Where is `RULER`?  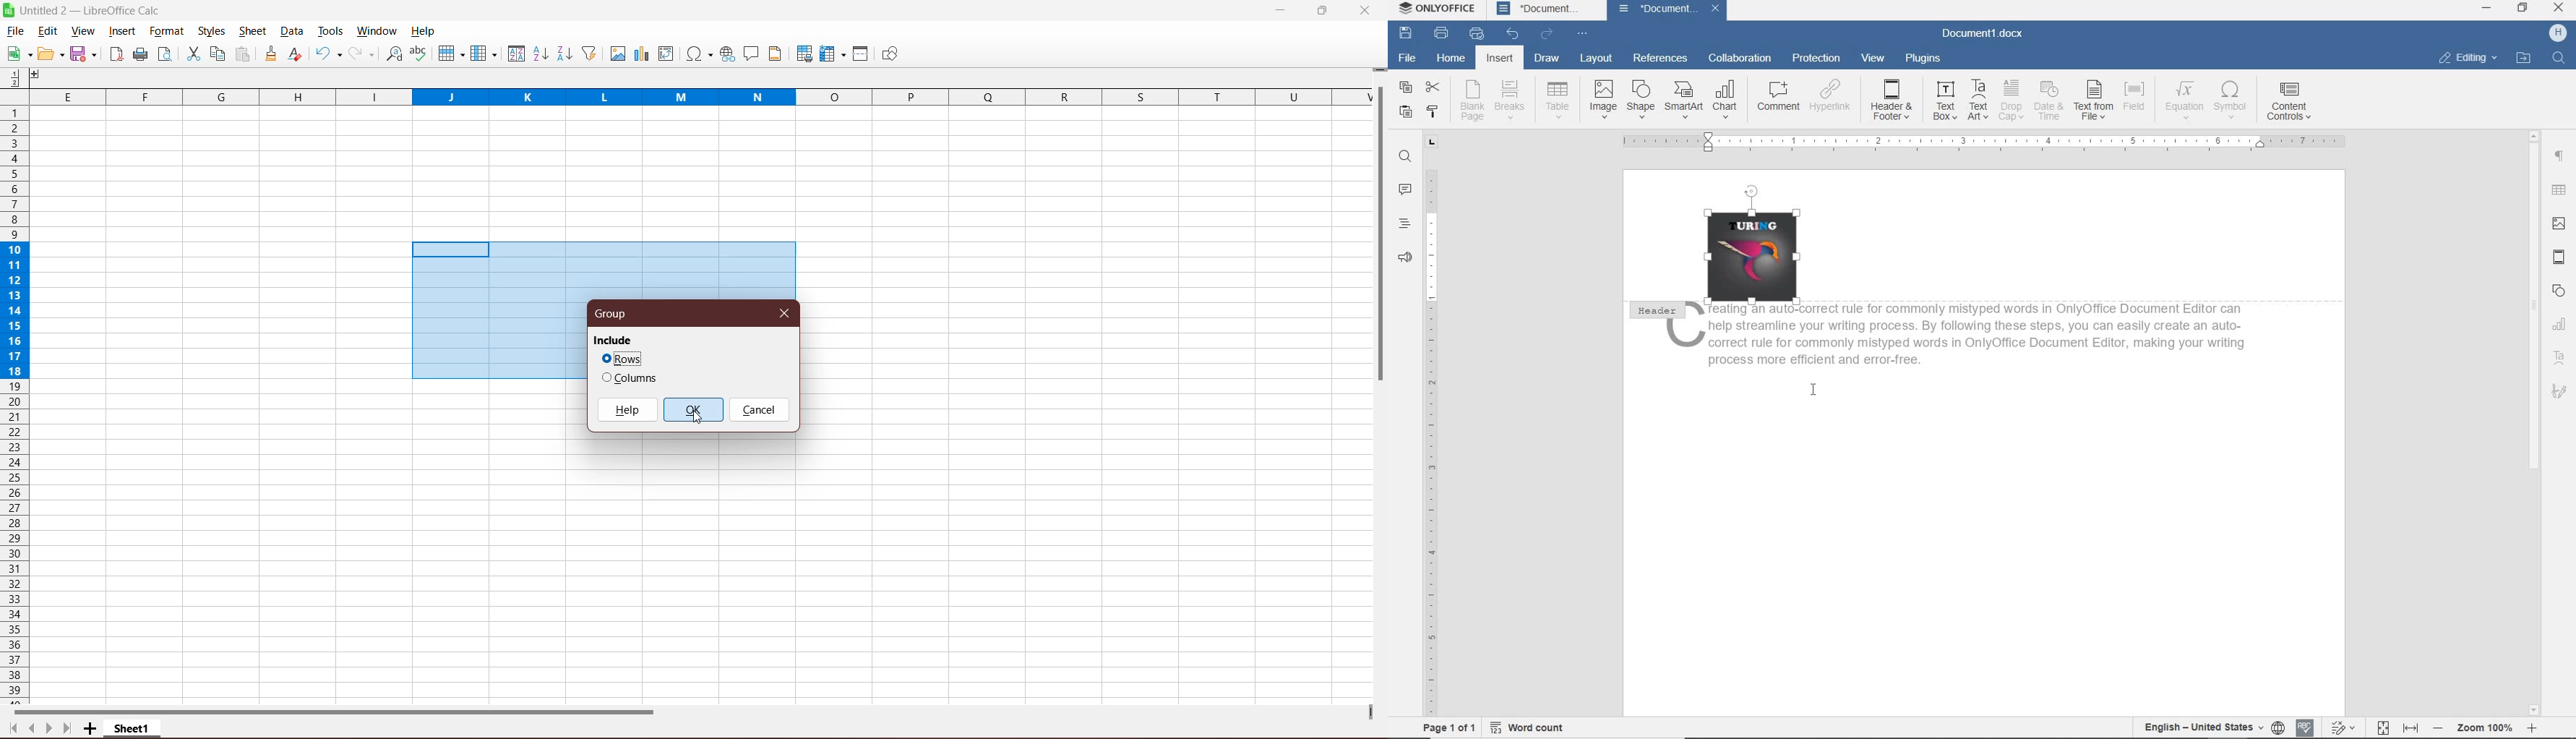 RULER is located at coordinates (1986, 142).